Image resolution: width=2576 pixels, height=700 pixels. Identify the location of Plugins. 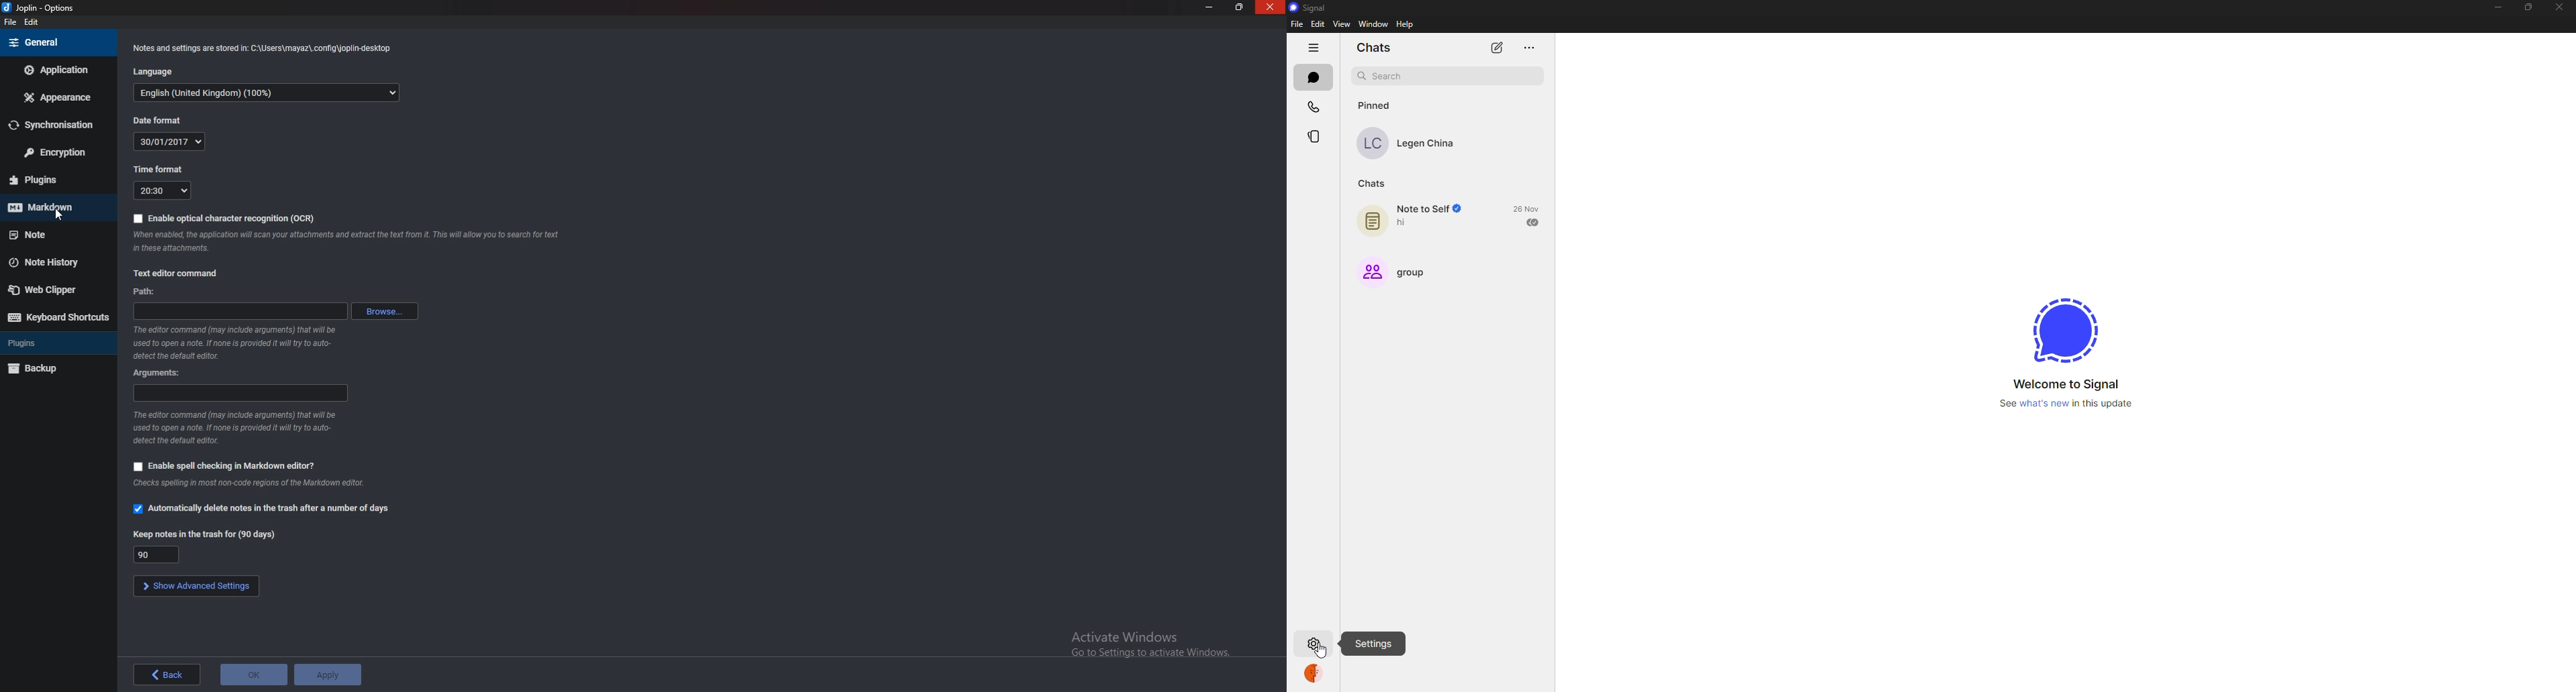
(53, 180).